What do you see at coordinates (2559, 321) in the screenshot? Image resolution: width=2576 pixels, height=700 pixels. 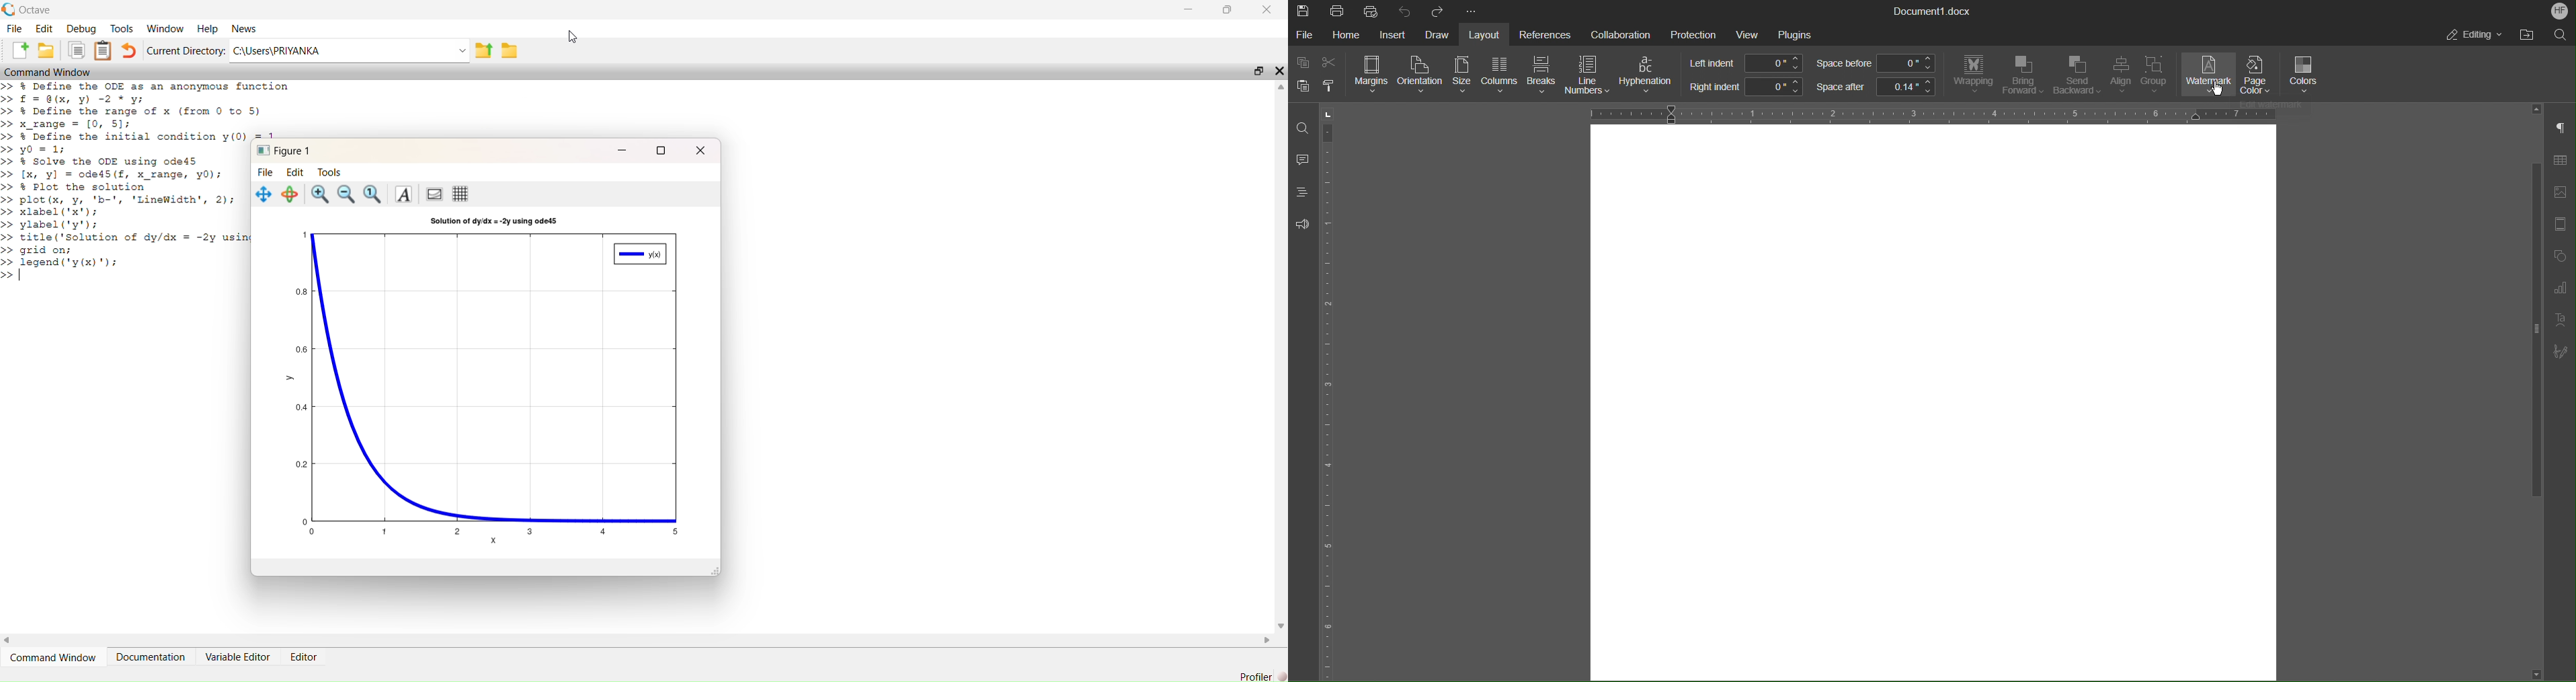 I see `Text Art` at bounding box center [2559, 321].